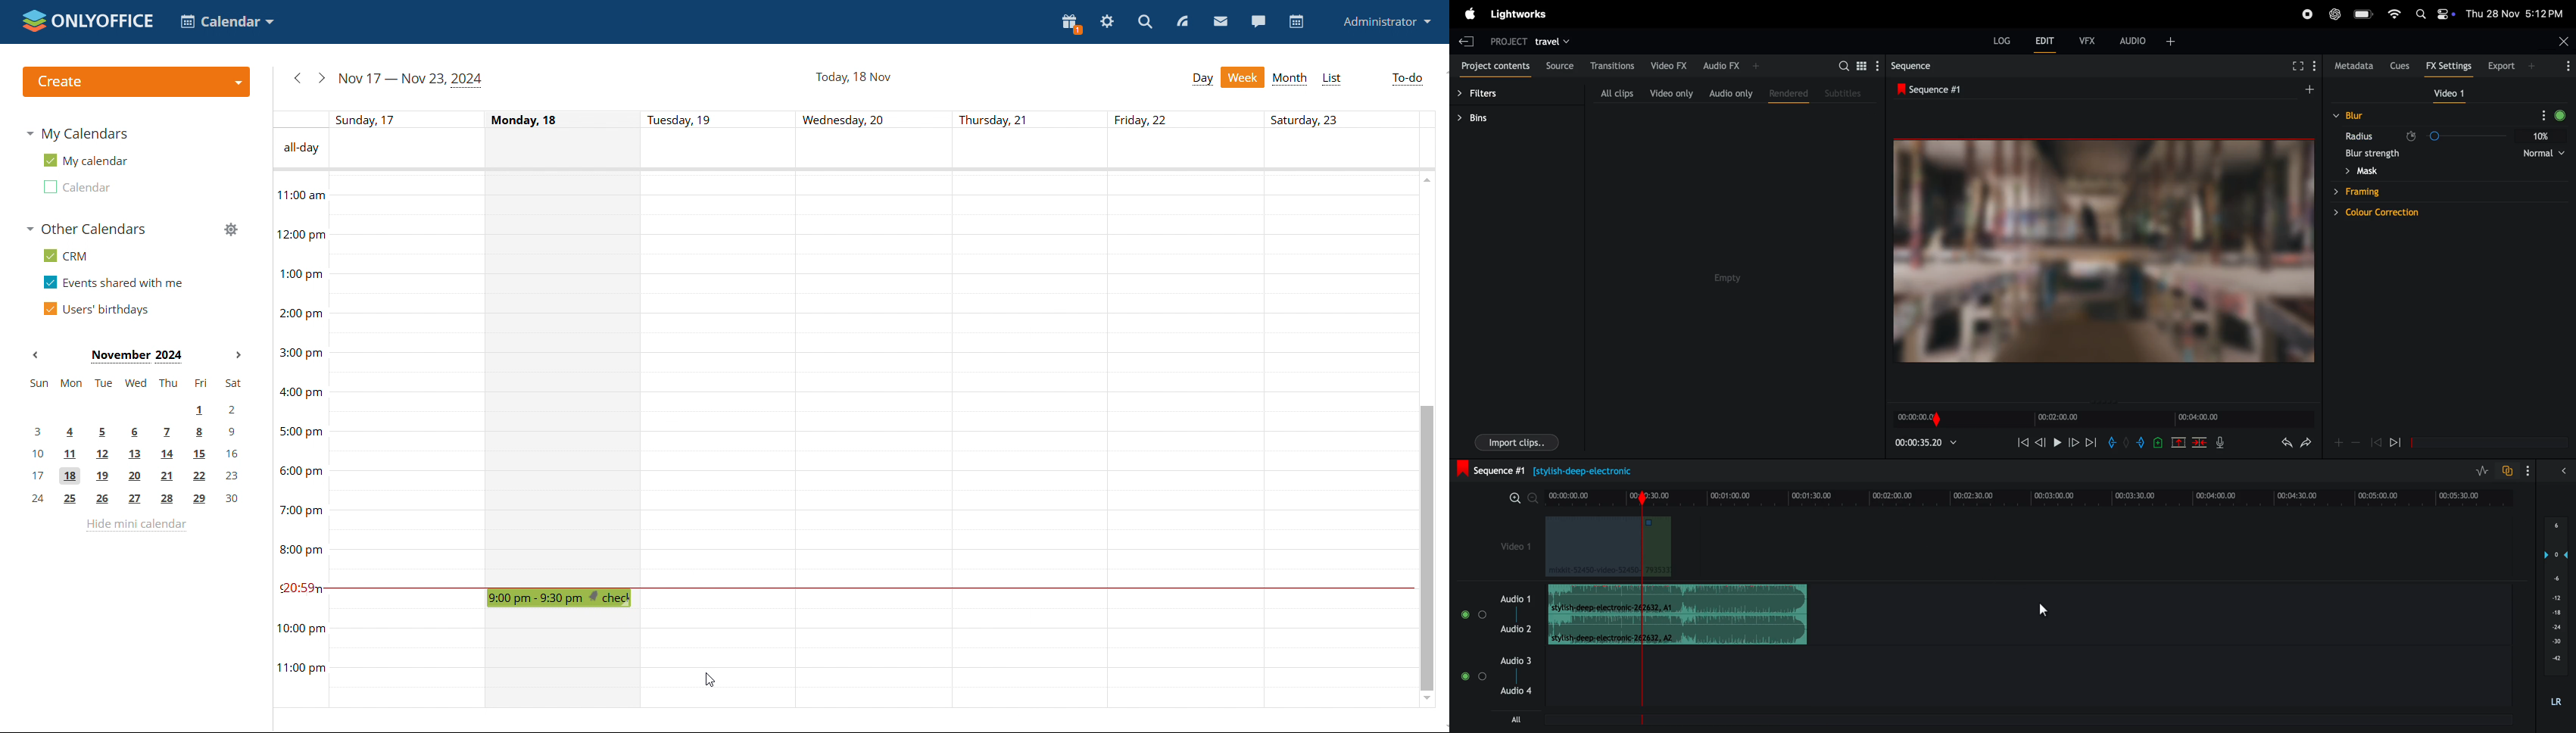 This screenshot has width=2576, height=756. What do you see at coordinates (1331, 79) in the screenshot?
I see `list view` at bounding box center [1331, 79].